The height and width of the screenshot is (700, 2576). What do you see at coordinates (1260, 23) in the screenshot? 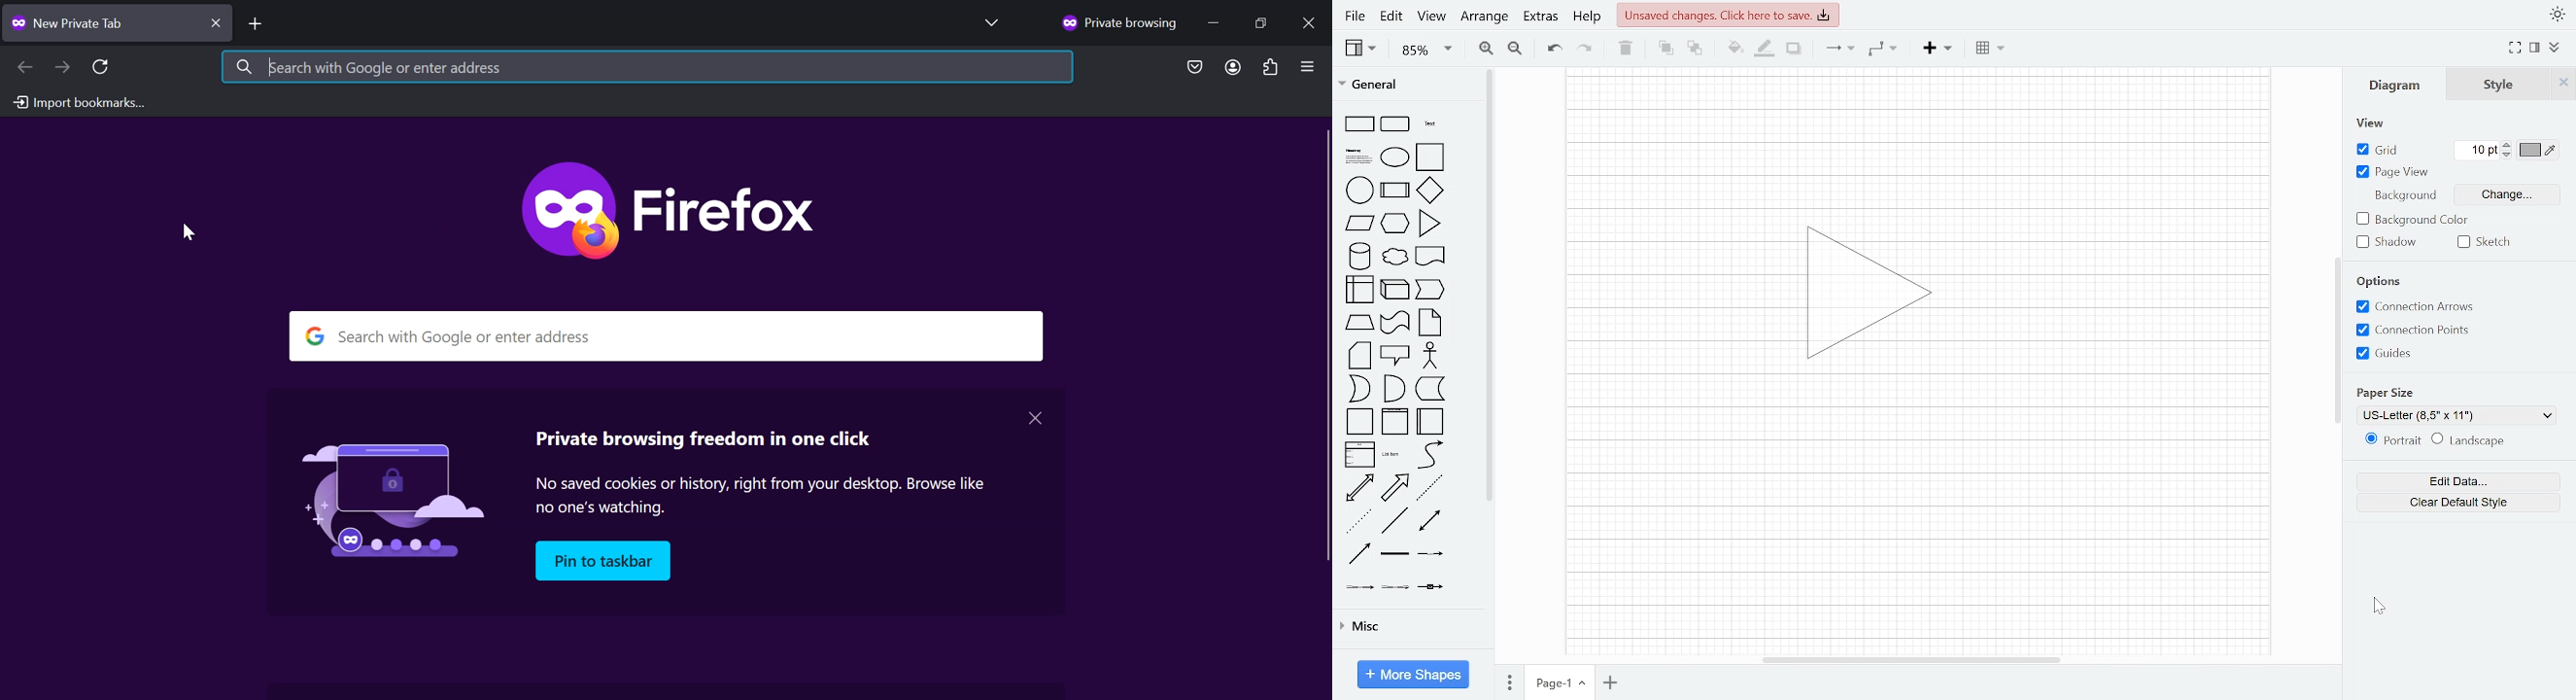
I see `Maximize` at bounding box center [1260, 23].